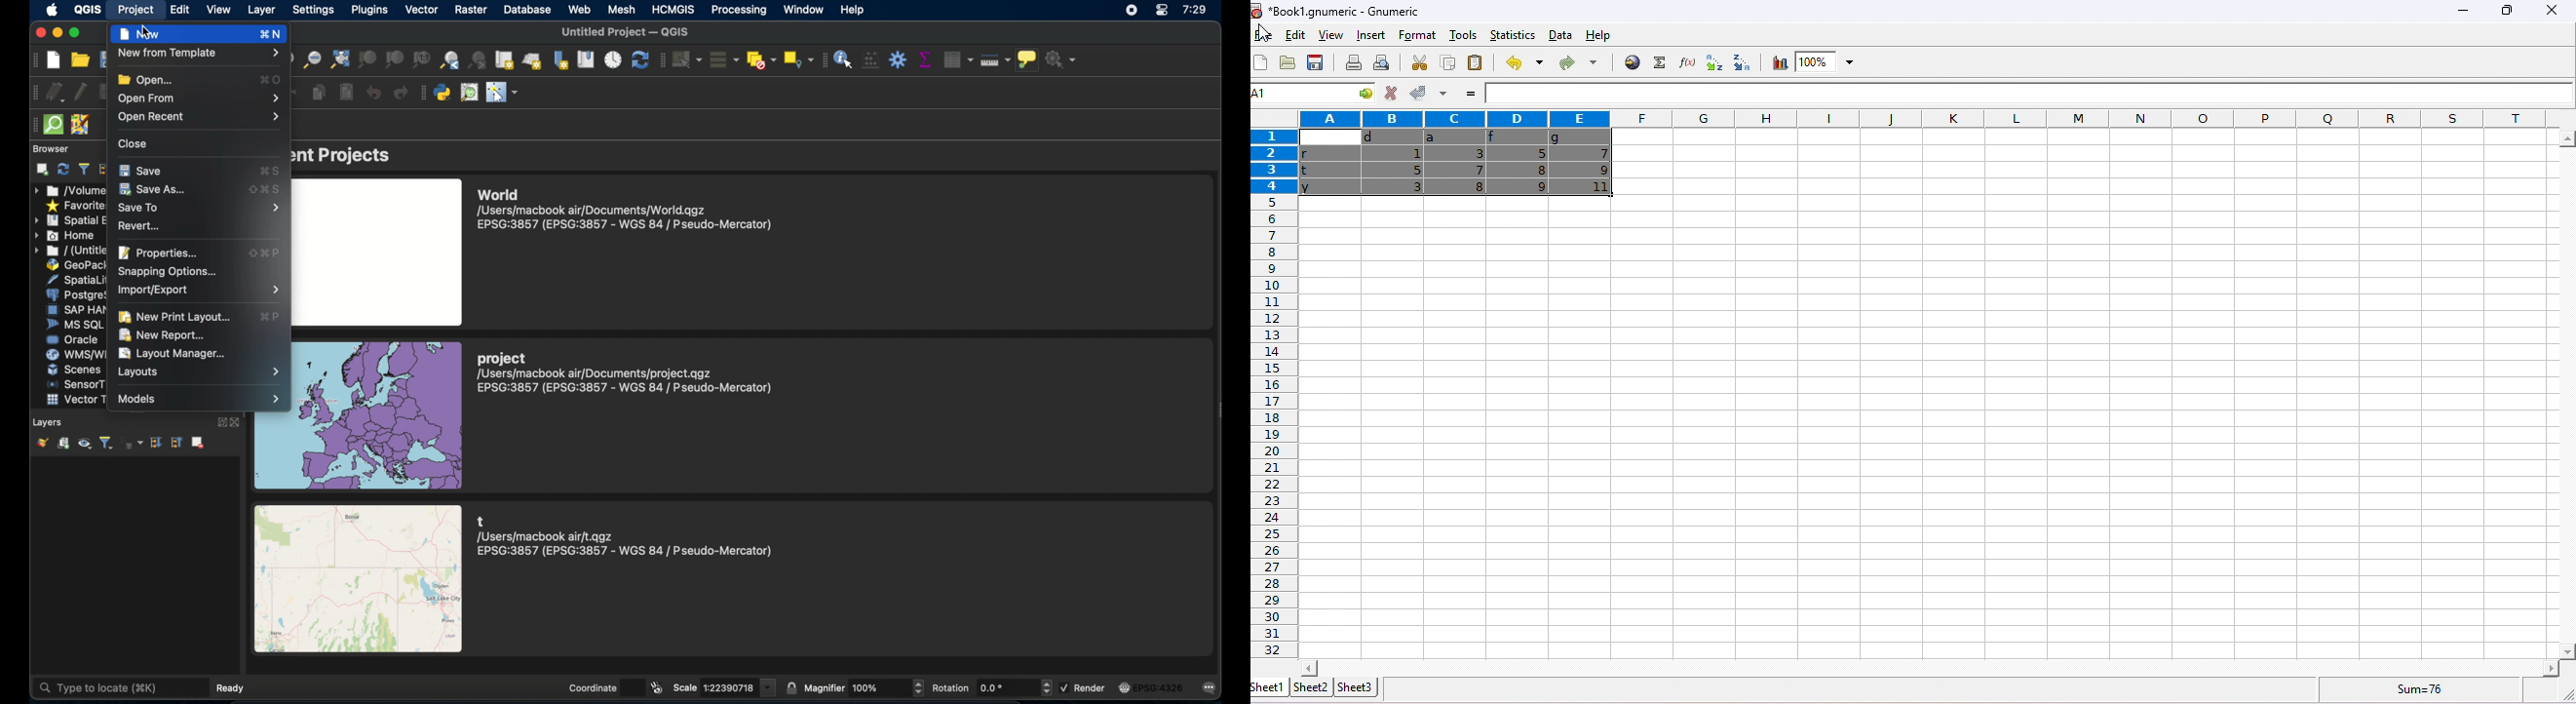  What do you see at coordinates (79, 60) in the screenshot?
I see `open project` at bounding box center [79, 60].